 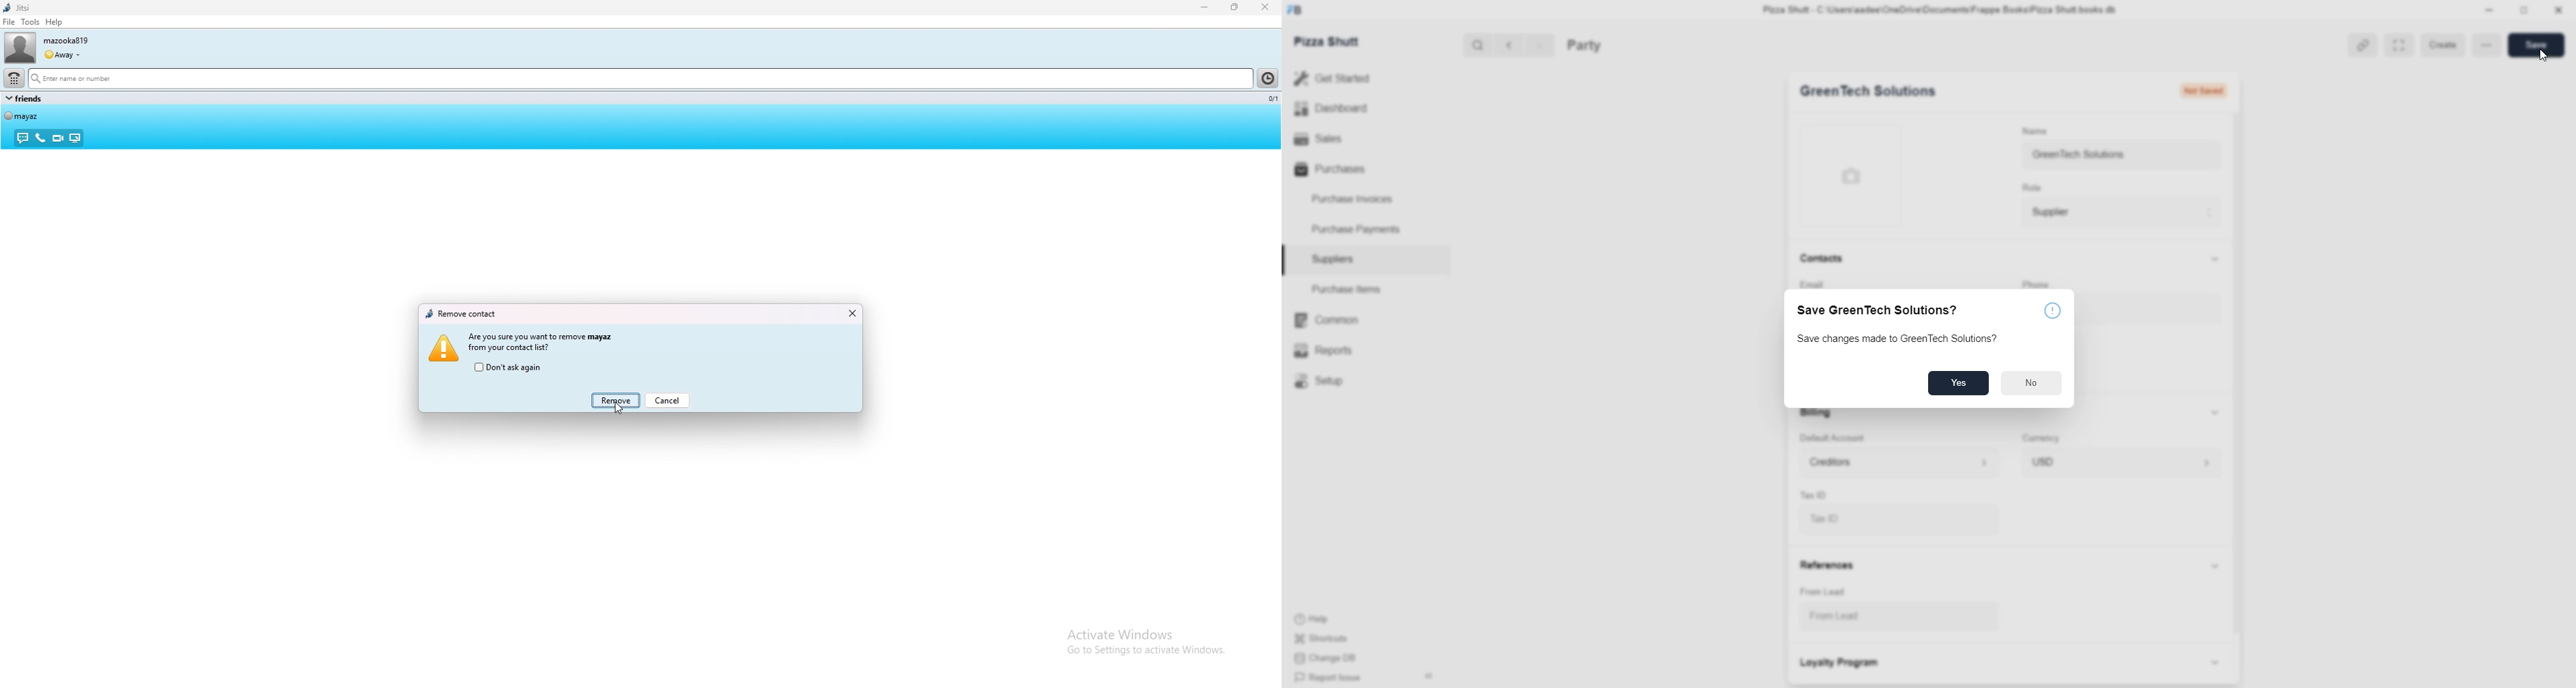 What do you see at coordinates (539, 342) in the screenshot?
I see `are you sure you want to remove Mayaz from your contact list?` at bounding box center [539, 342].